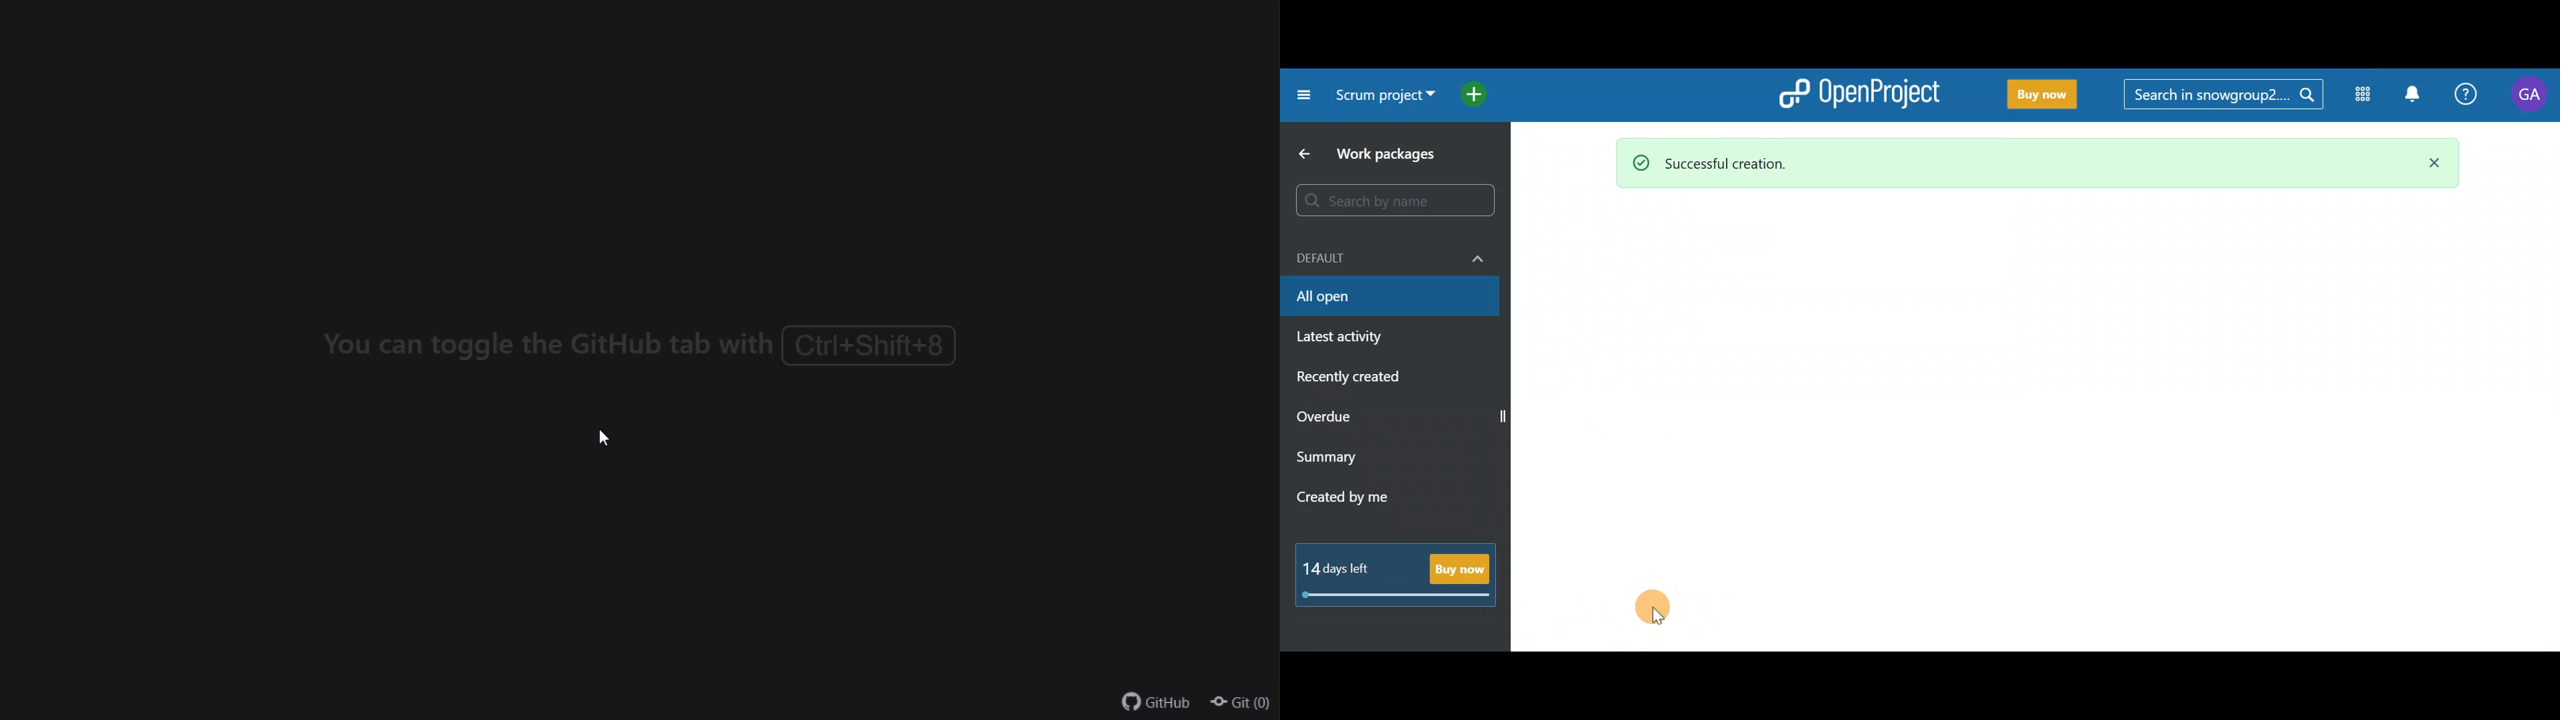 This screenshot has width=2576, height=728. What do you see at coordinates (1242, 703) in the screenshot?
I see `git` at bounding box center [1242, 703].